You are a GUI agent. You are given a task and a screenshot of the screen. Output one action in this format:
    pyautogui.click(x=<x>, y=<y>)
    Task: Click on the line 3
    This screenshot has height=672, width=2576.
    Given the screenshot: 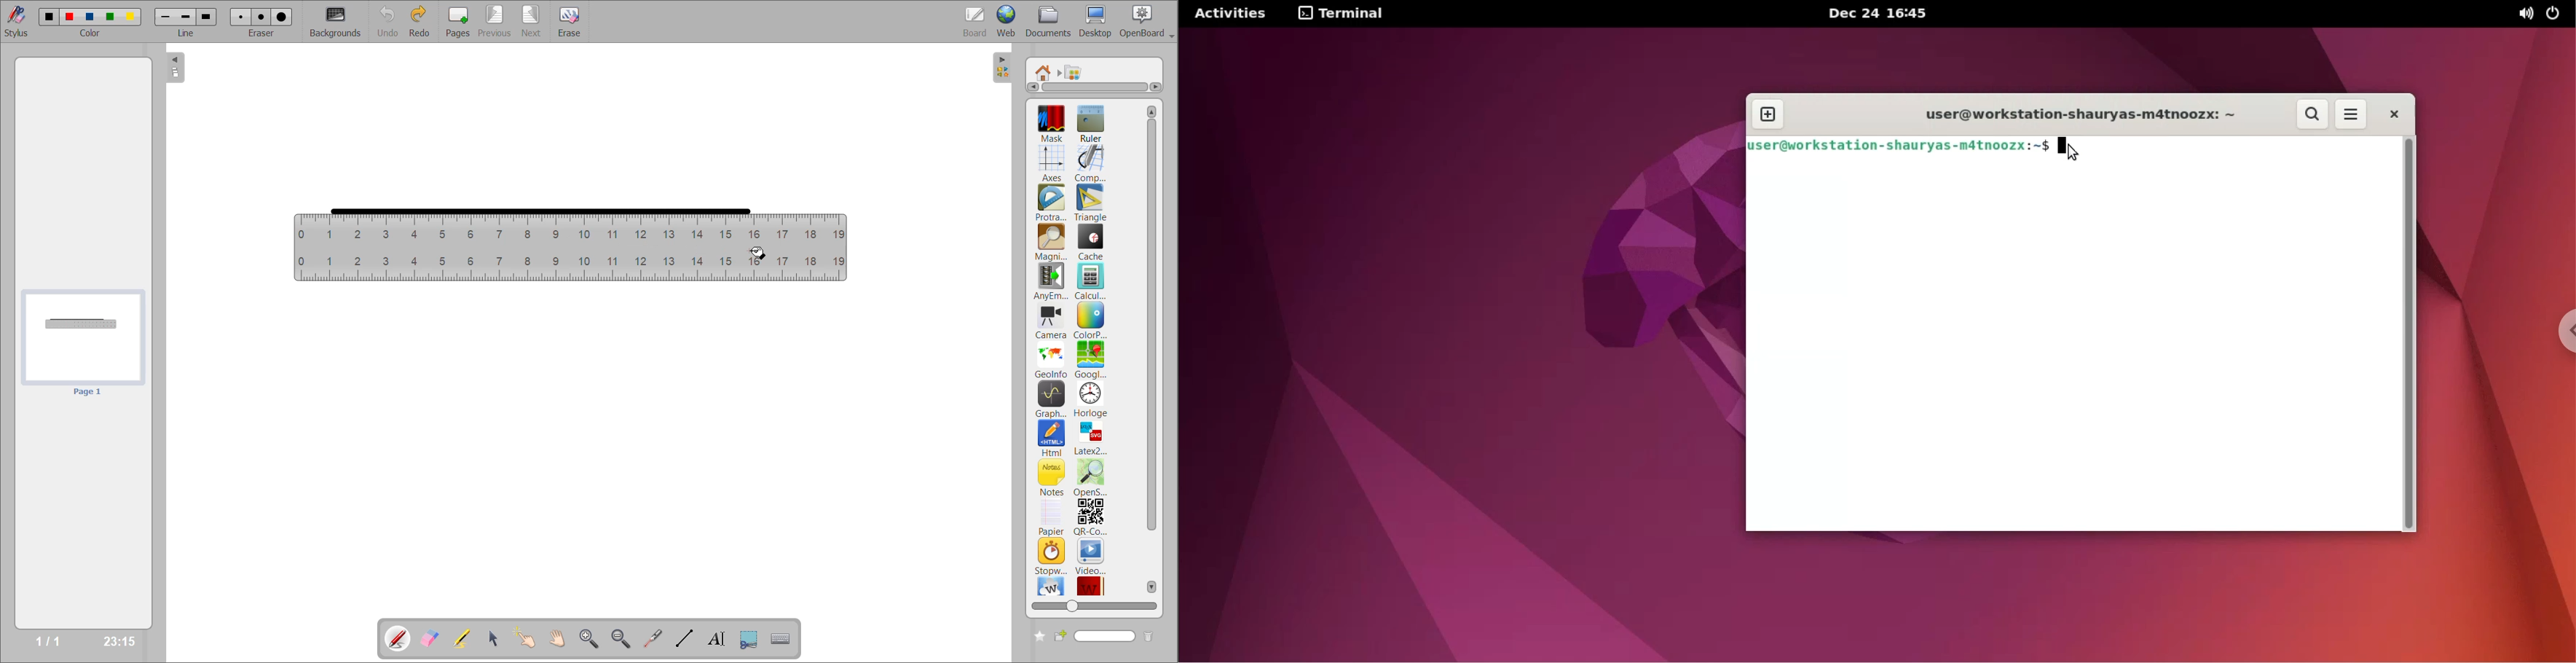 What is the action you would take?
    pyautogui.click(x=206, y=18)
    